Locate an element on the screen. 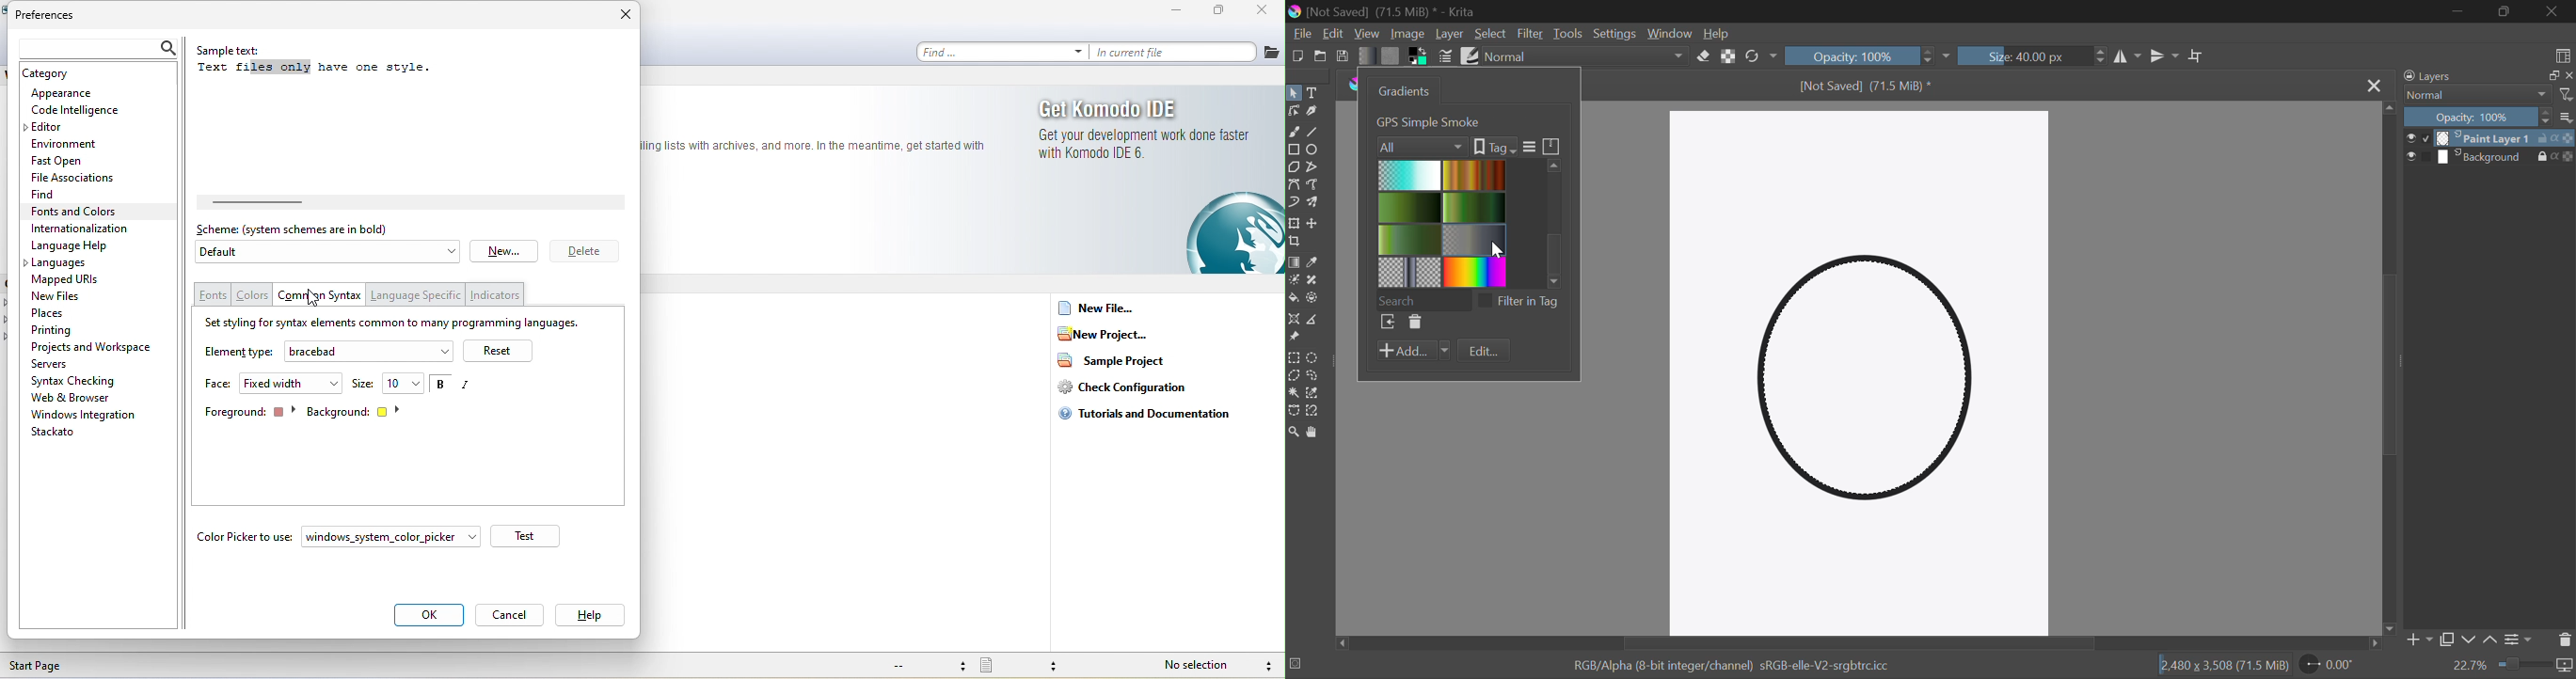 The height and width of the screenshot is (700, 2576). Freehand Selection is located at coordinates (1316, 374).